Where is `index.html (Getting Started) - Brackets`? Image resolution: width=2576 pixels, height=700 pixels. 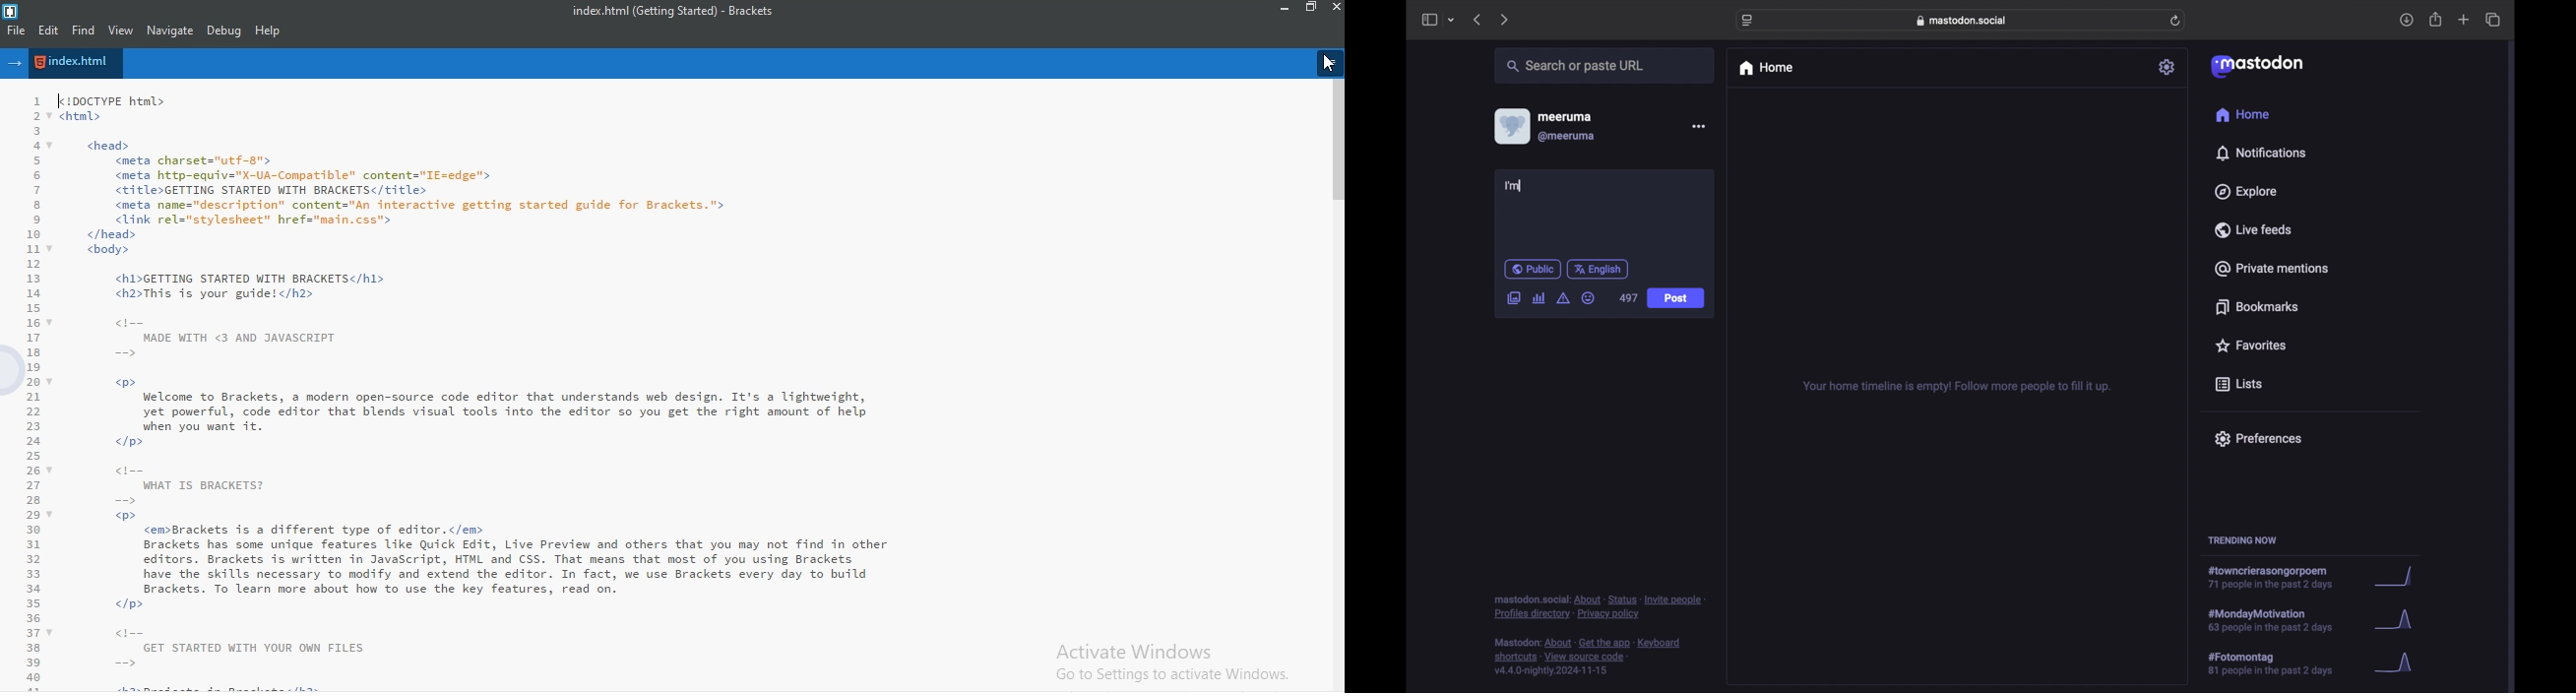
index.html (Getting Started) - Brackets is located at coordinates (681, 10).